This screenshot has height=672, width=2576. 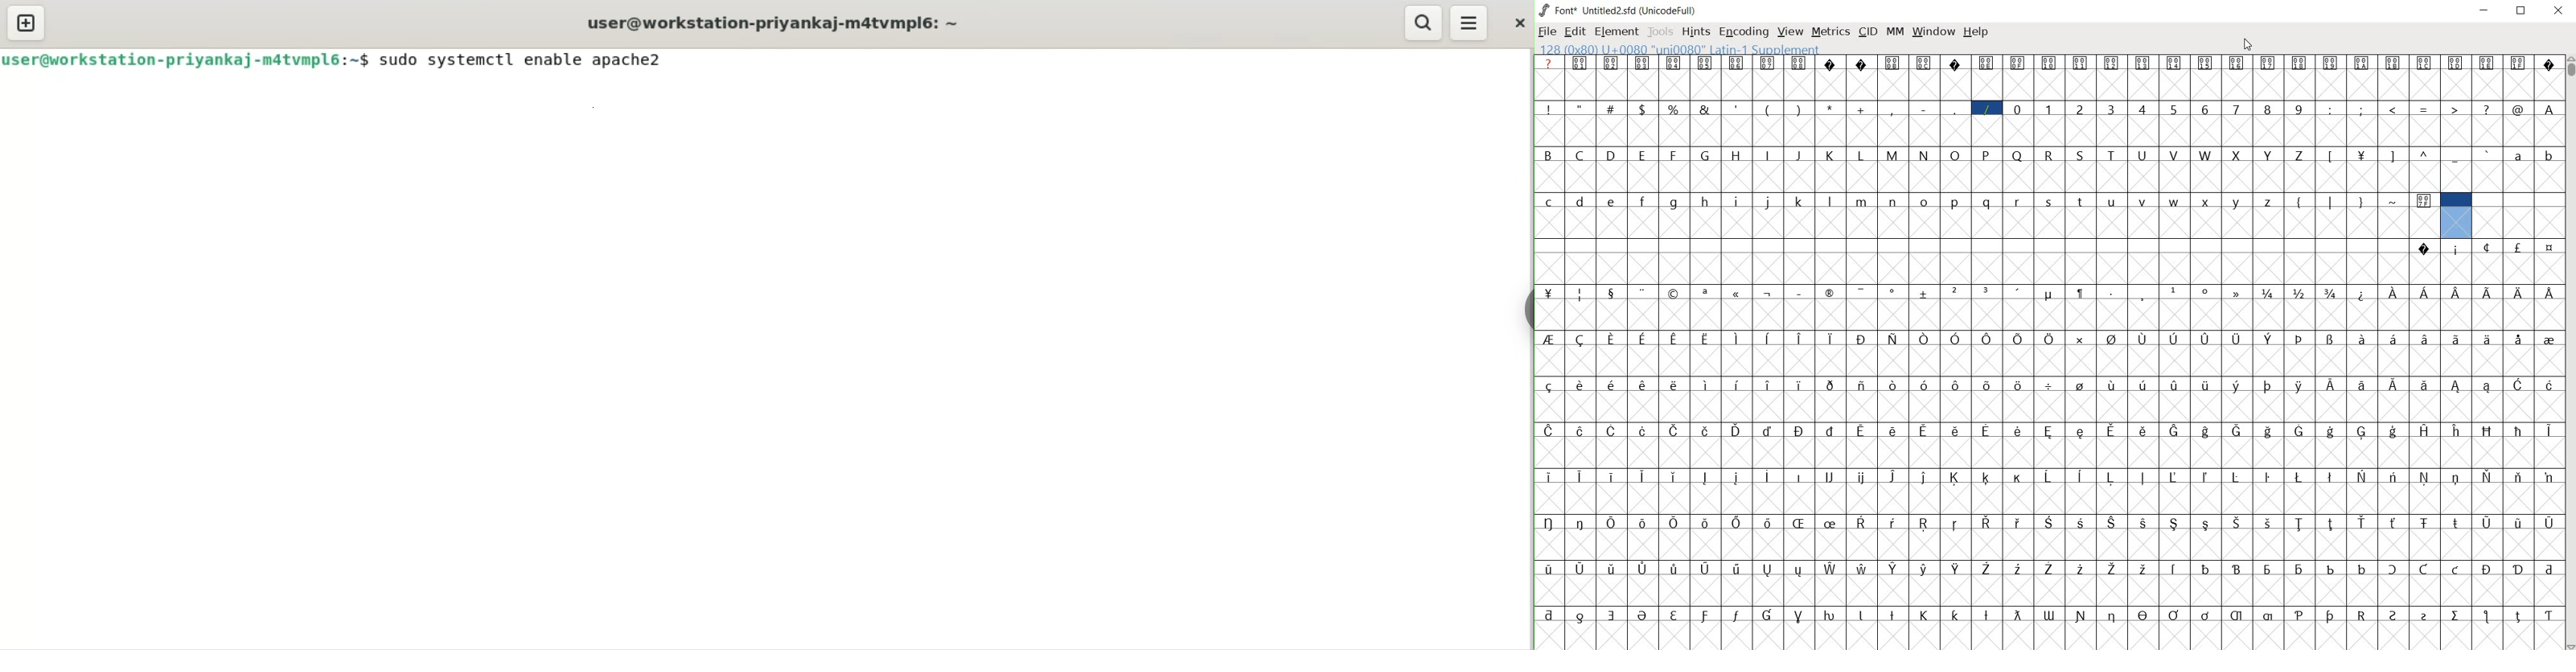 I want to click on Symbol, so click(x=2081, y=340).